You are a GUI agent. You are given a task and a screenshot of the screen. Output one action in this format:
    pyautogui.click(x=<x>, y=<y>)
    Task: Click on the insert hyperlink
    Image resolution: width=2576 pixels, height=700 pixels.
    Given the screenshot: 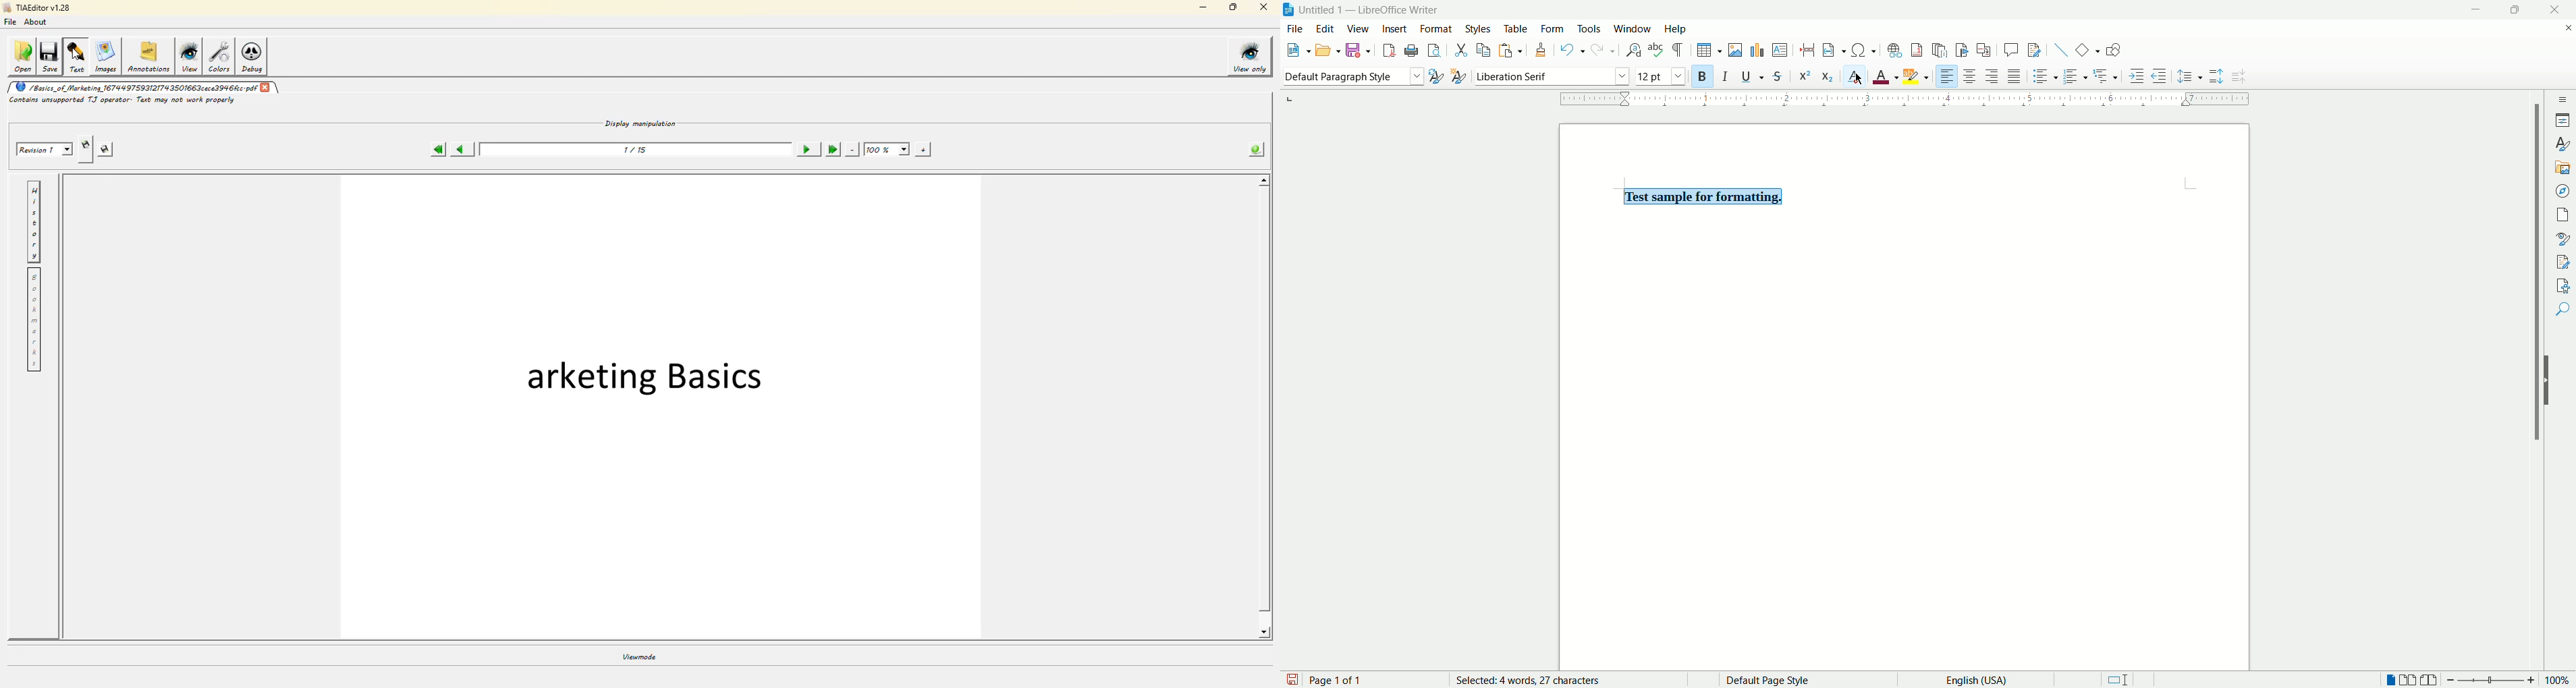 What is the action you would take?
    pyautogui.click(x=1893, y=49)
    